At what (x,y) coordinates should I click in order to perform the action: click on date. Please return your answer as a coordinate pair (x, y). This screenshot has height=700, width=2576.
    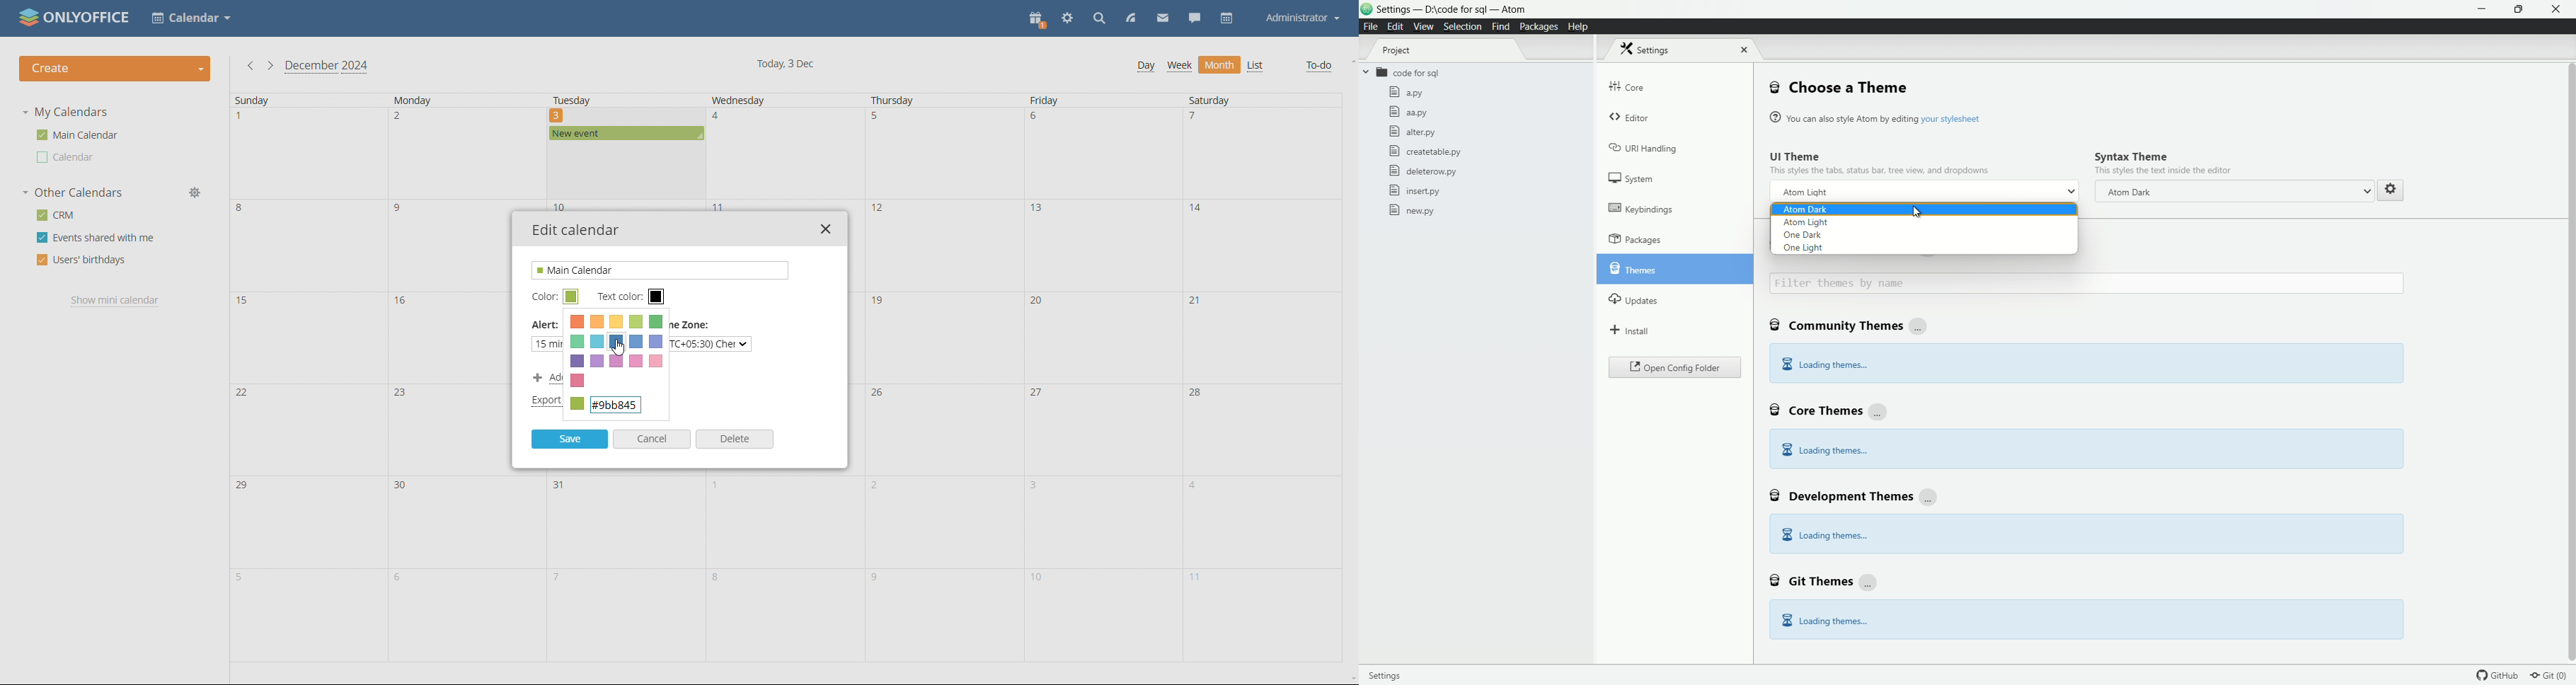
    Looking at the image, I should click on (941, 522).